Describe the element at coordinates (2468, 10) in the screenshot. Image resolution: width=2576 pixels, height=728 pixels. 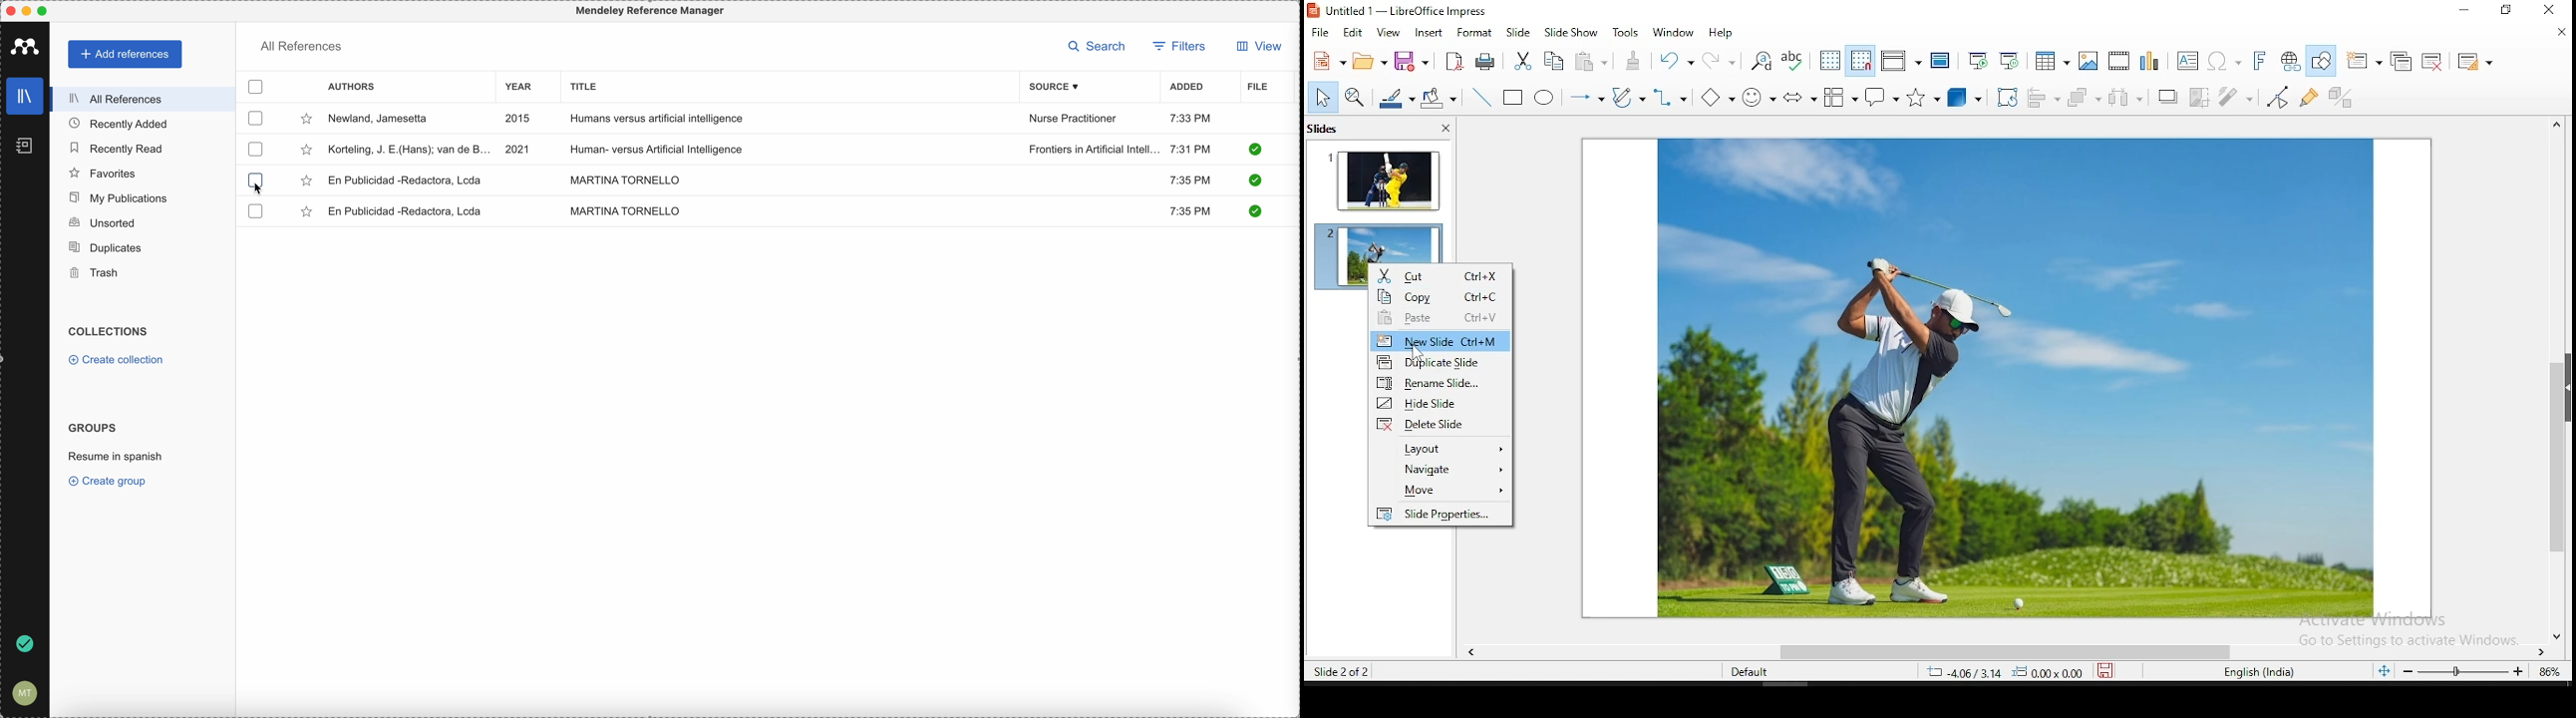
I see `minimize` at that location.